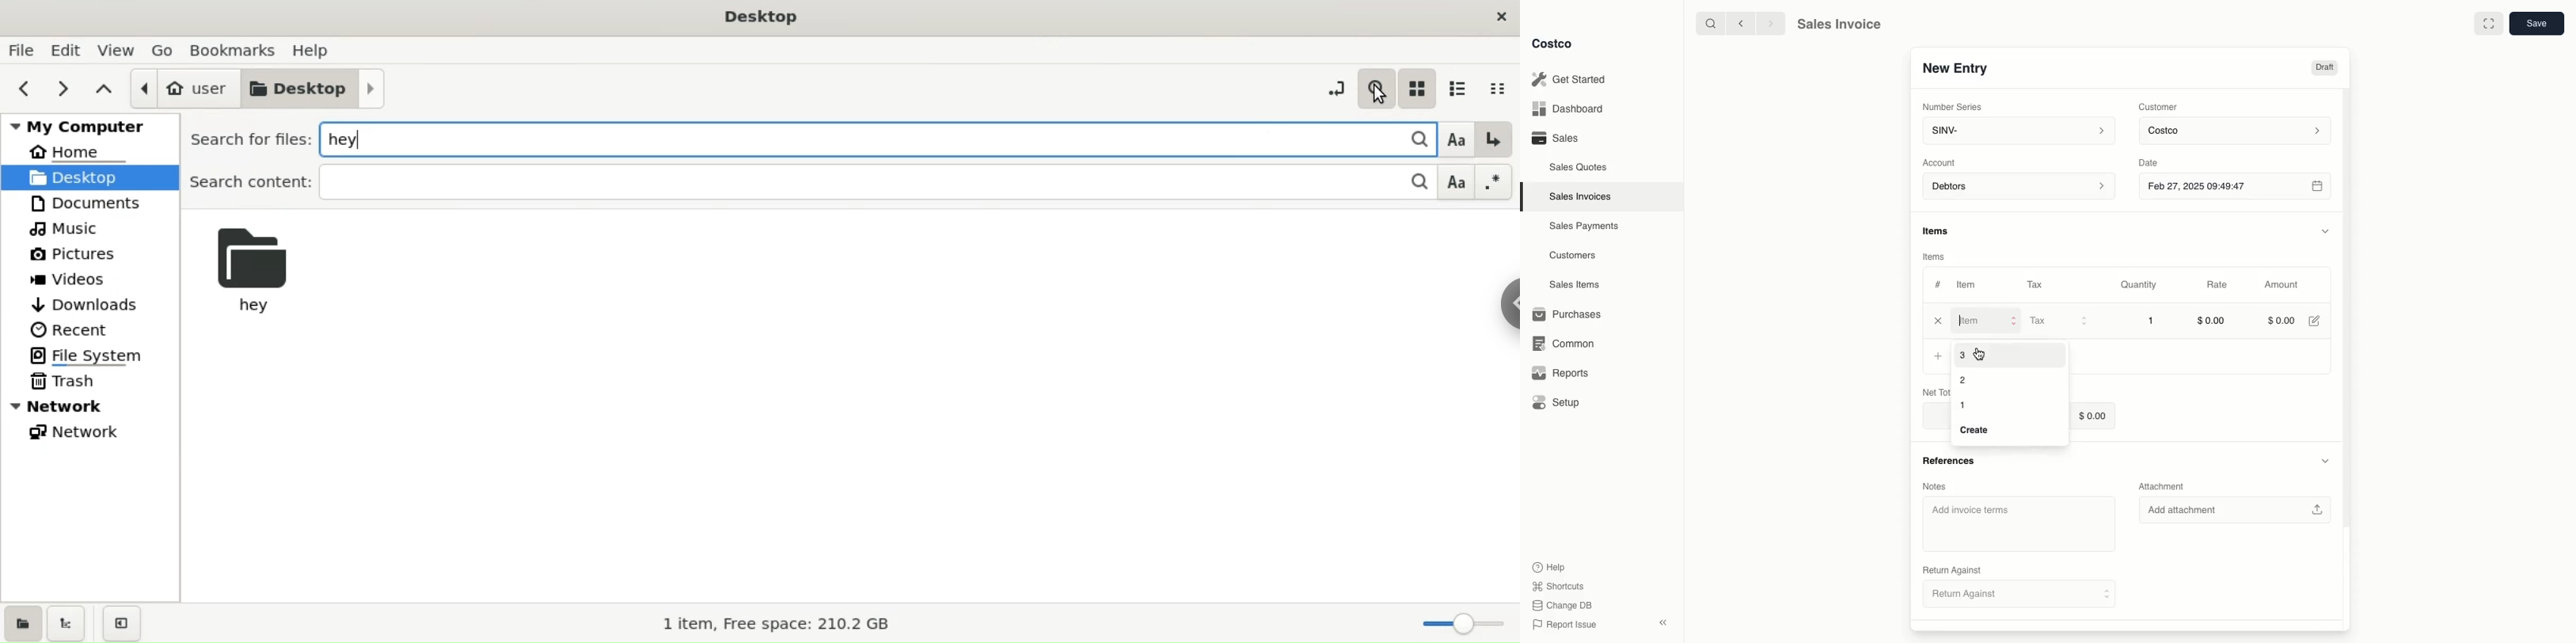 The image size is (2576, 644). I want to click on Item, so click(1990, 320).